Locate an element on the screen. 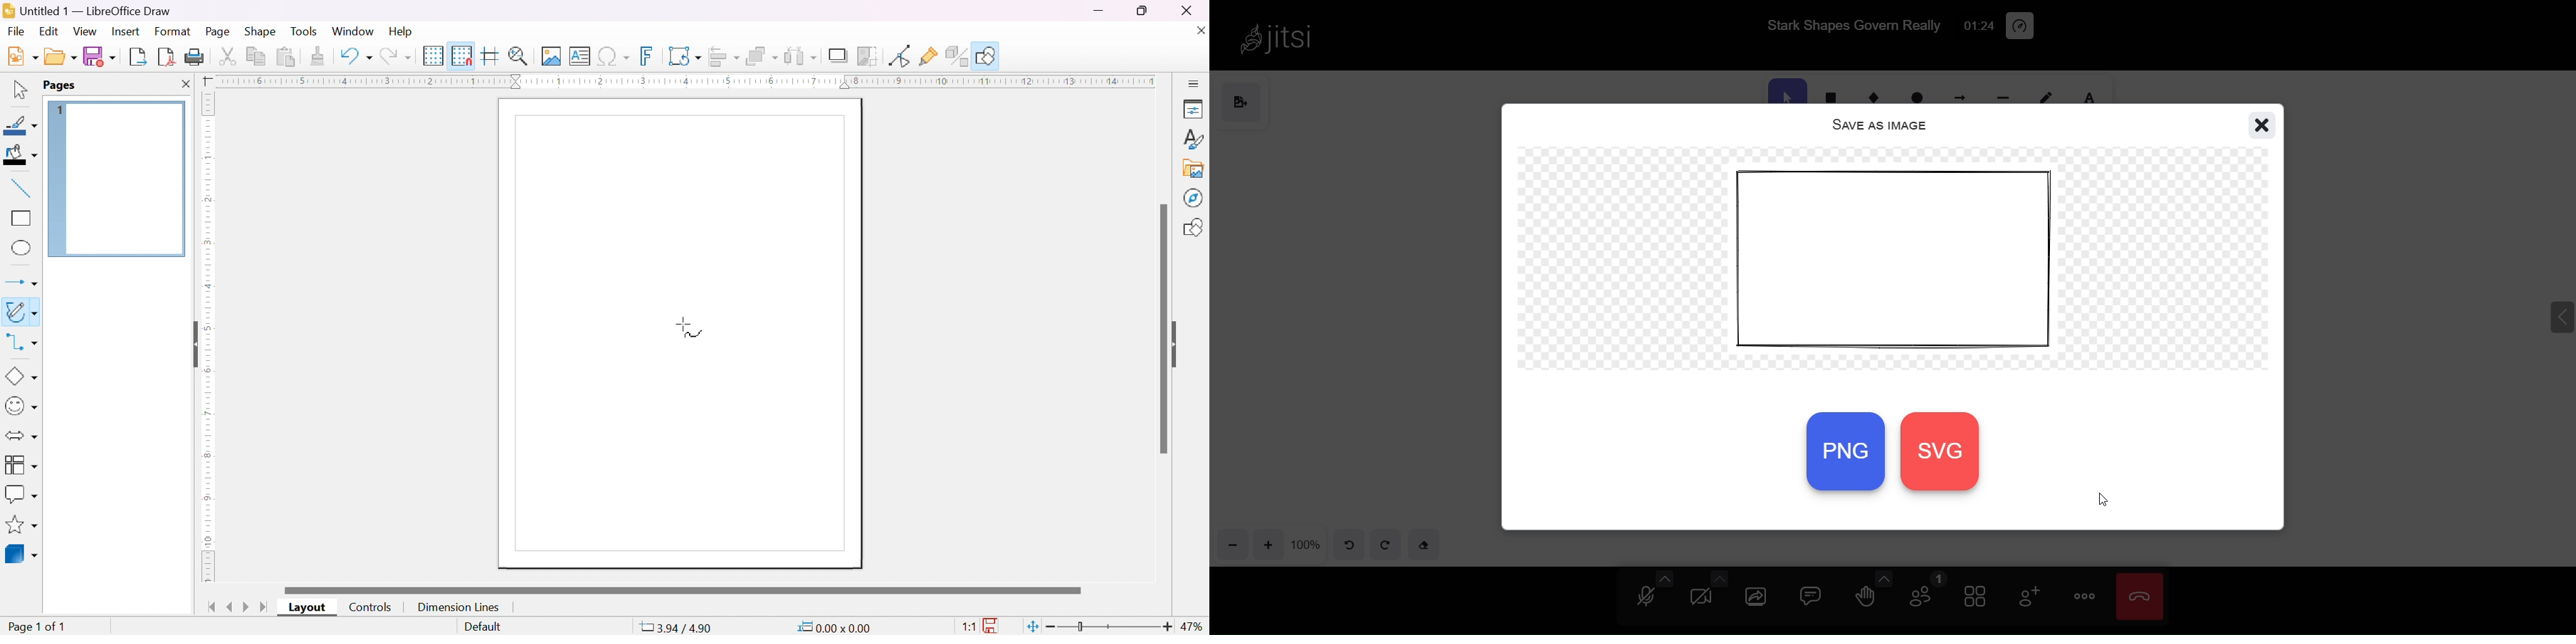 The height and width of the screenshot is (644, 2576). gallery is located at coordinates (1193, 169).